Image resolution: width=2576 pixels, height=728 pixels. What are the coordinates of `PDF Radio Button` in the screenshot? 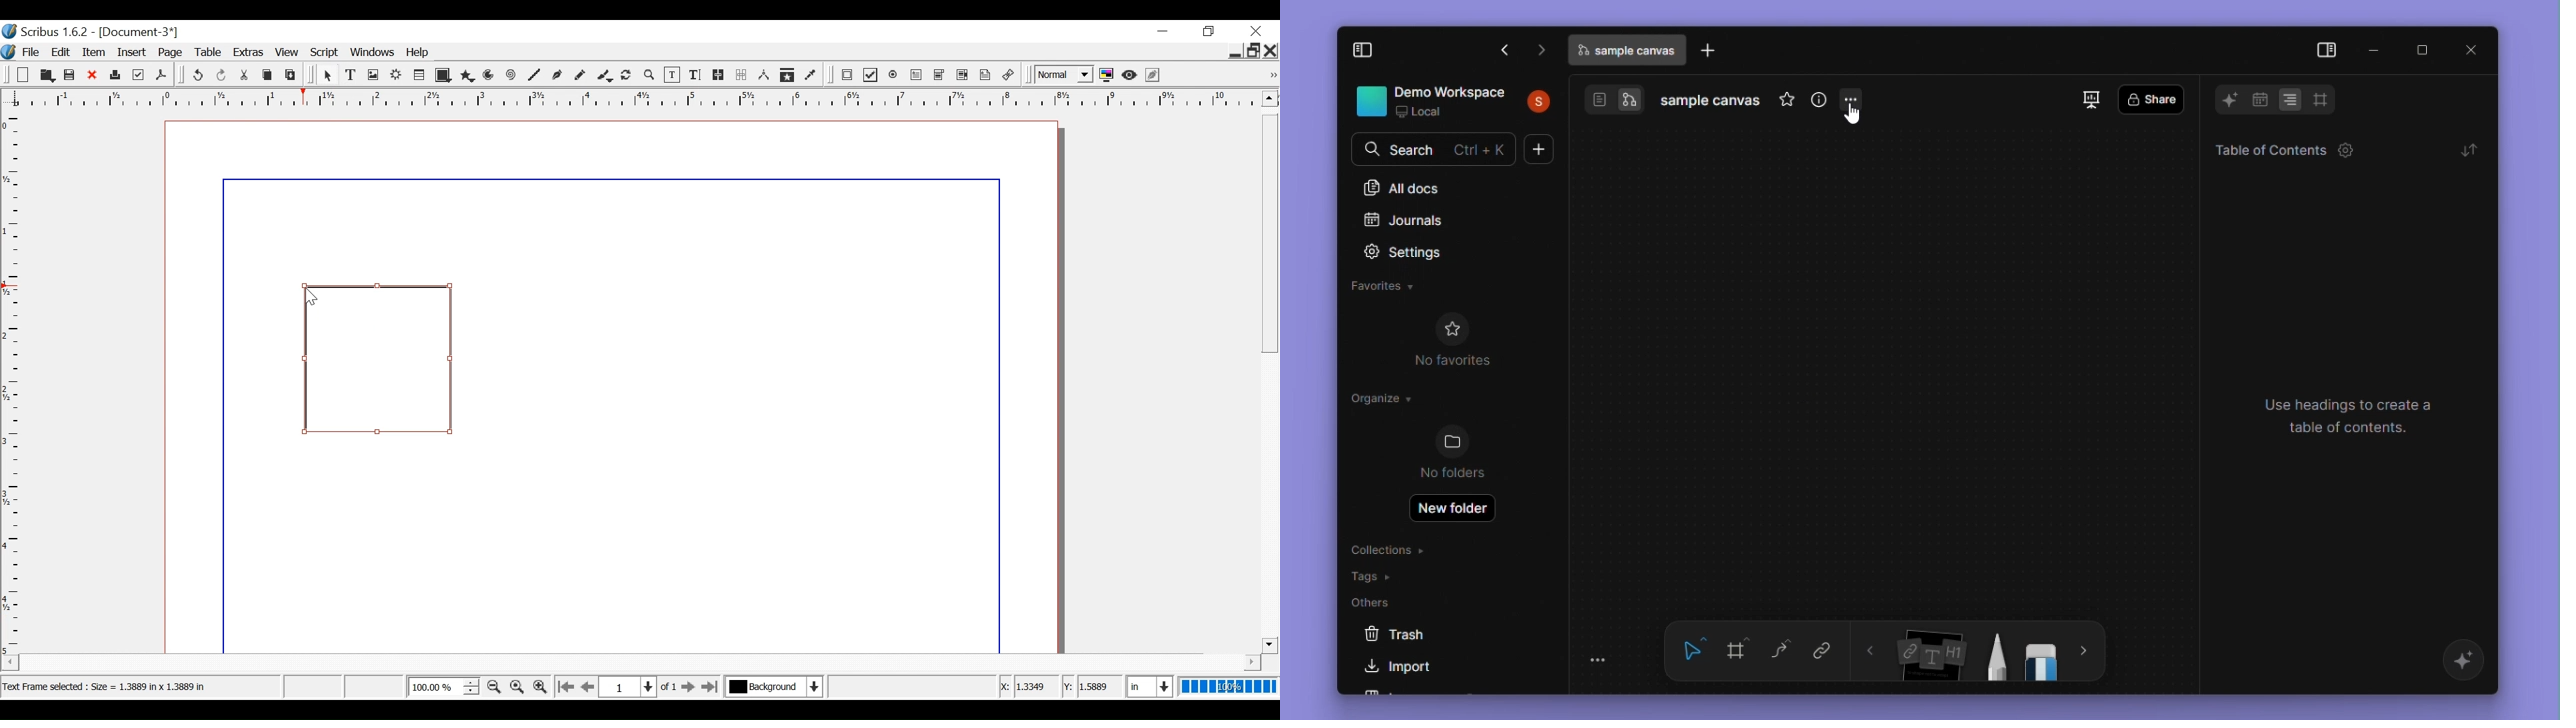 It's located at (894, 75).